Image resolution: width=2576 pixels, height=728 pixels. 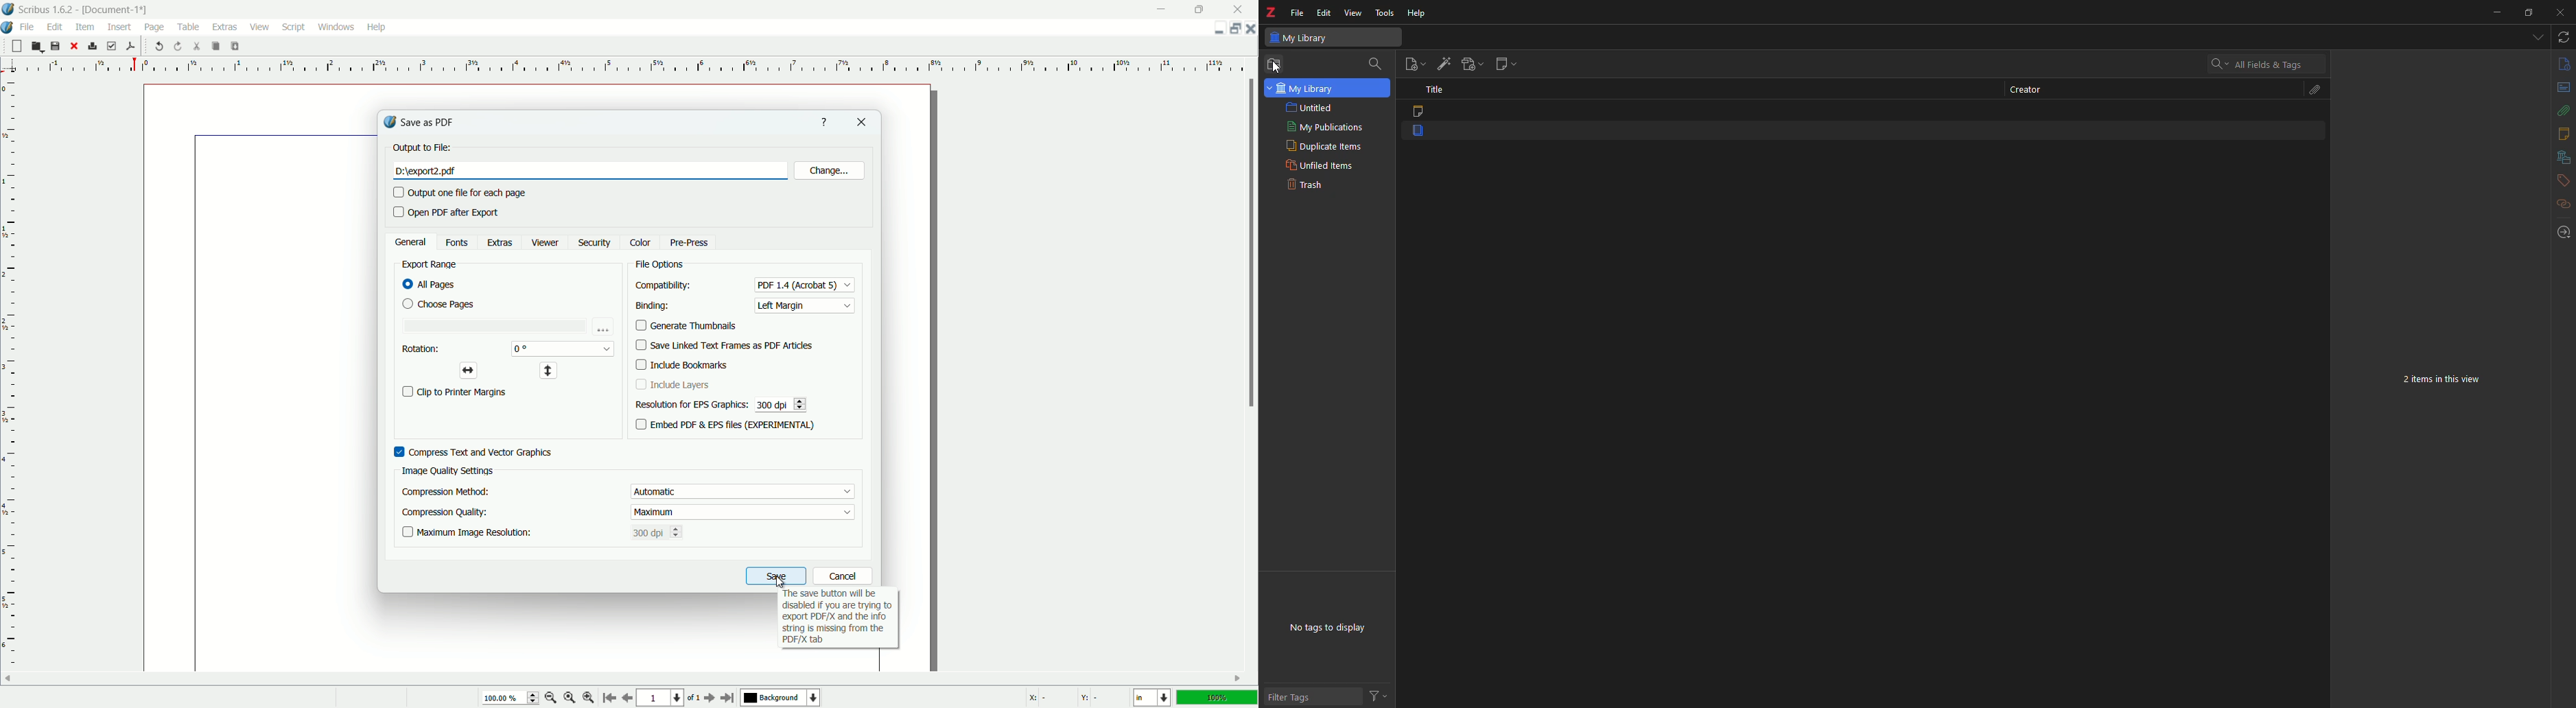 What do you see at coordinates (776, 576) in the screenshot?
I see `save` at bounding box center [776, 576].